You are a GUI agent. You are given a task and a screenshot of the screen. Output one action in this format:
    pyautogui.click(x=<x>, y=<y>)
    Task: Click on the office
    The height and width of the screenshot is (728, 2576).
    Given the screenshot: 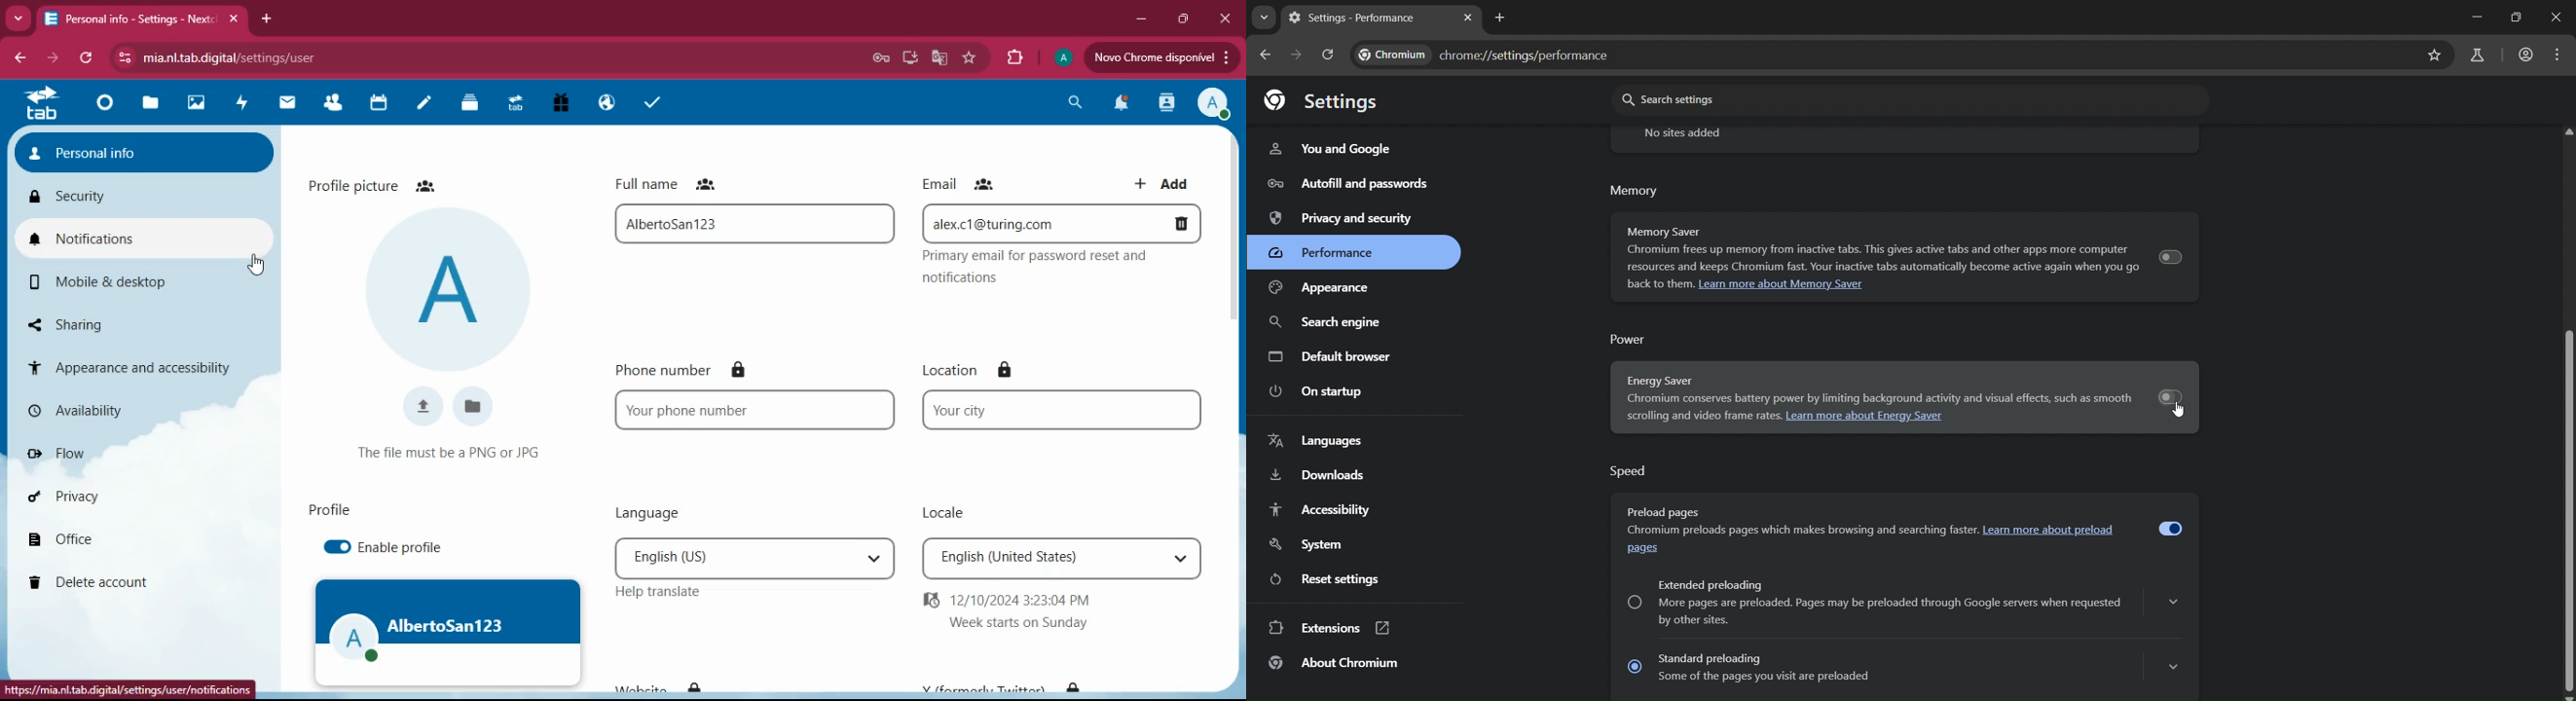 What is the action you would take?
    pyautogui.click(x=121, y=542)
    